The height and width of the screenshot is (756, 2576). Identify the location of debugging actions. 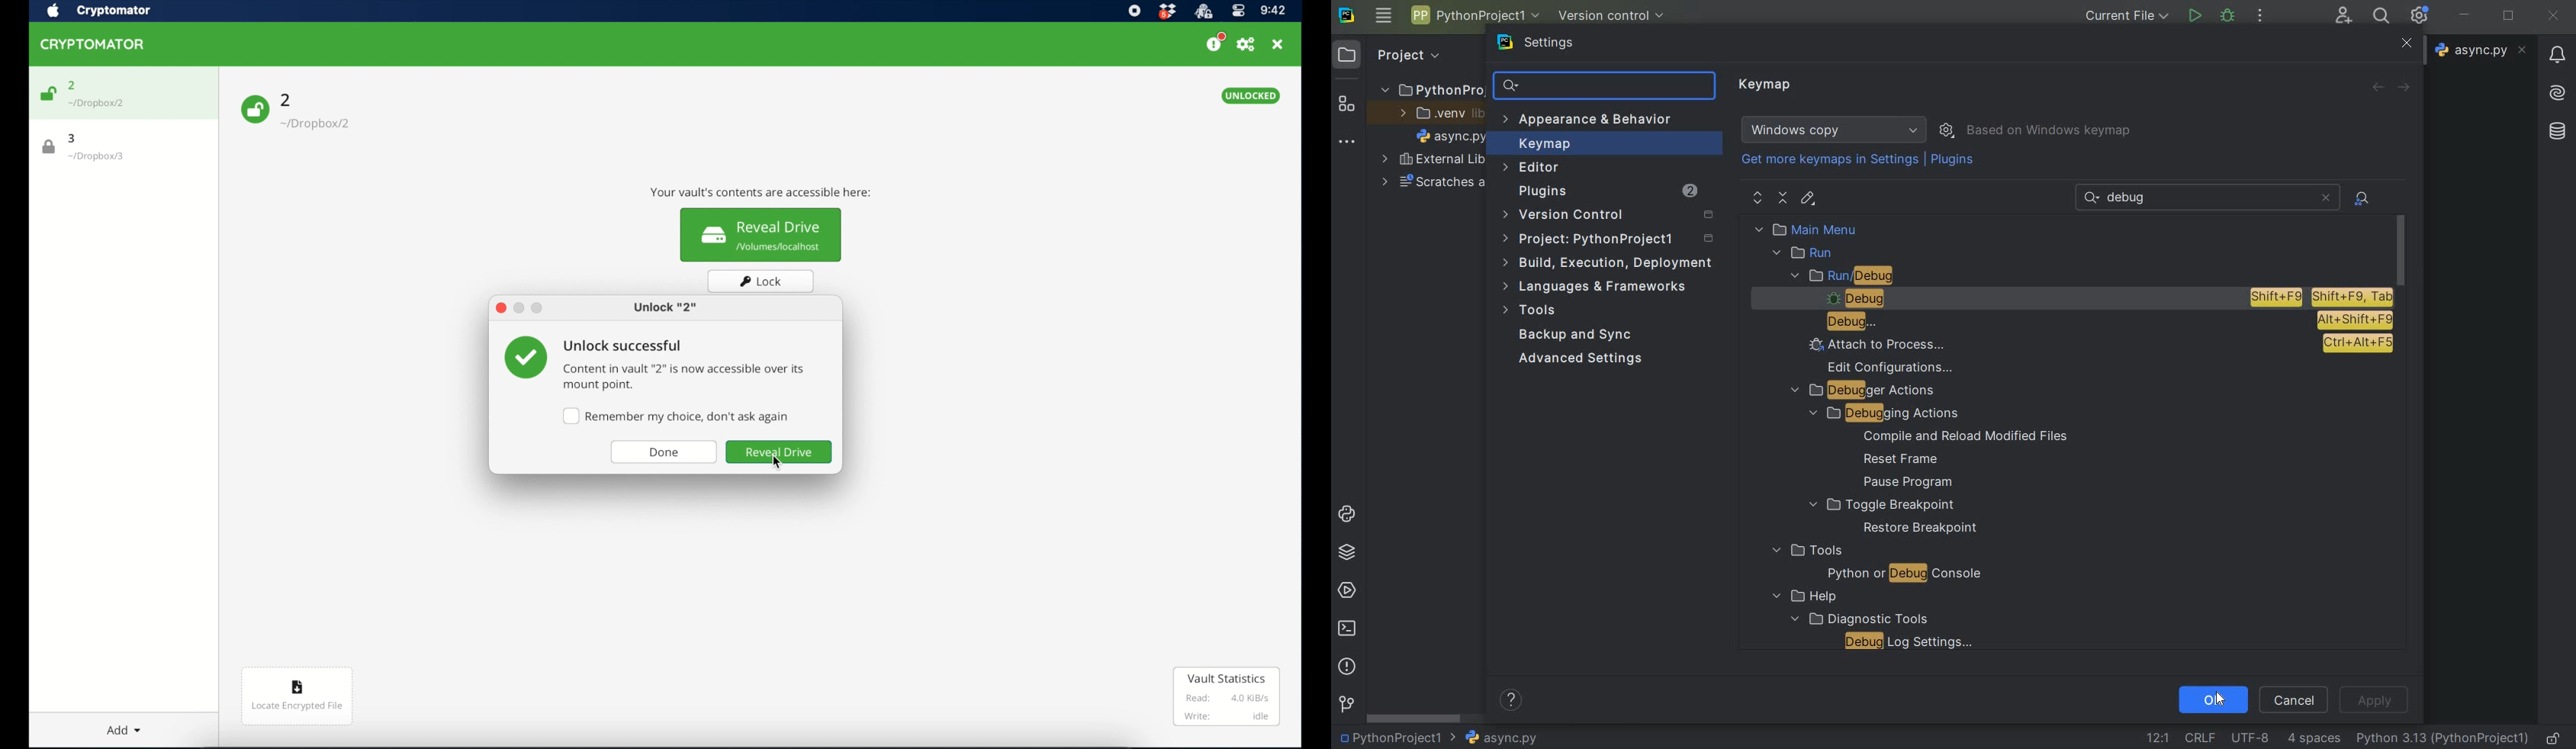
(1877, 413).